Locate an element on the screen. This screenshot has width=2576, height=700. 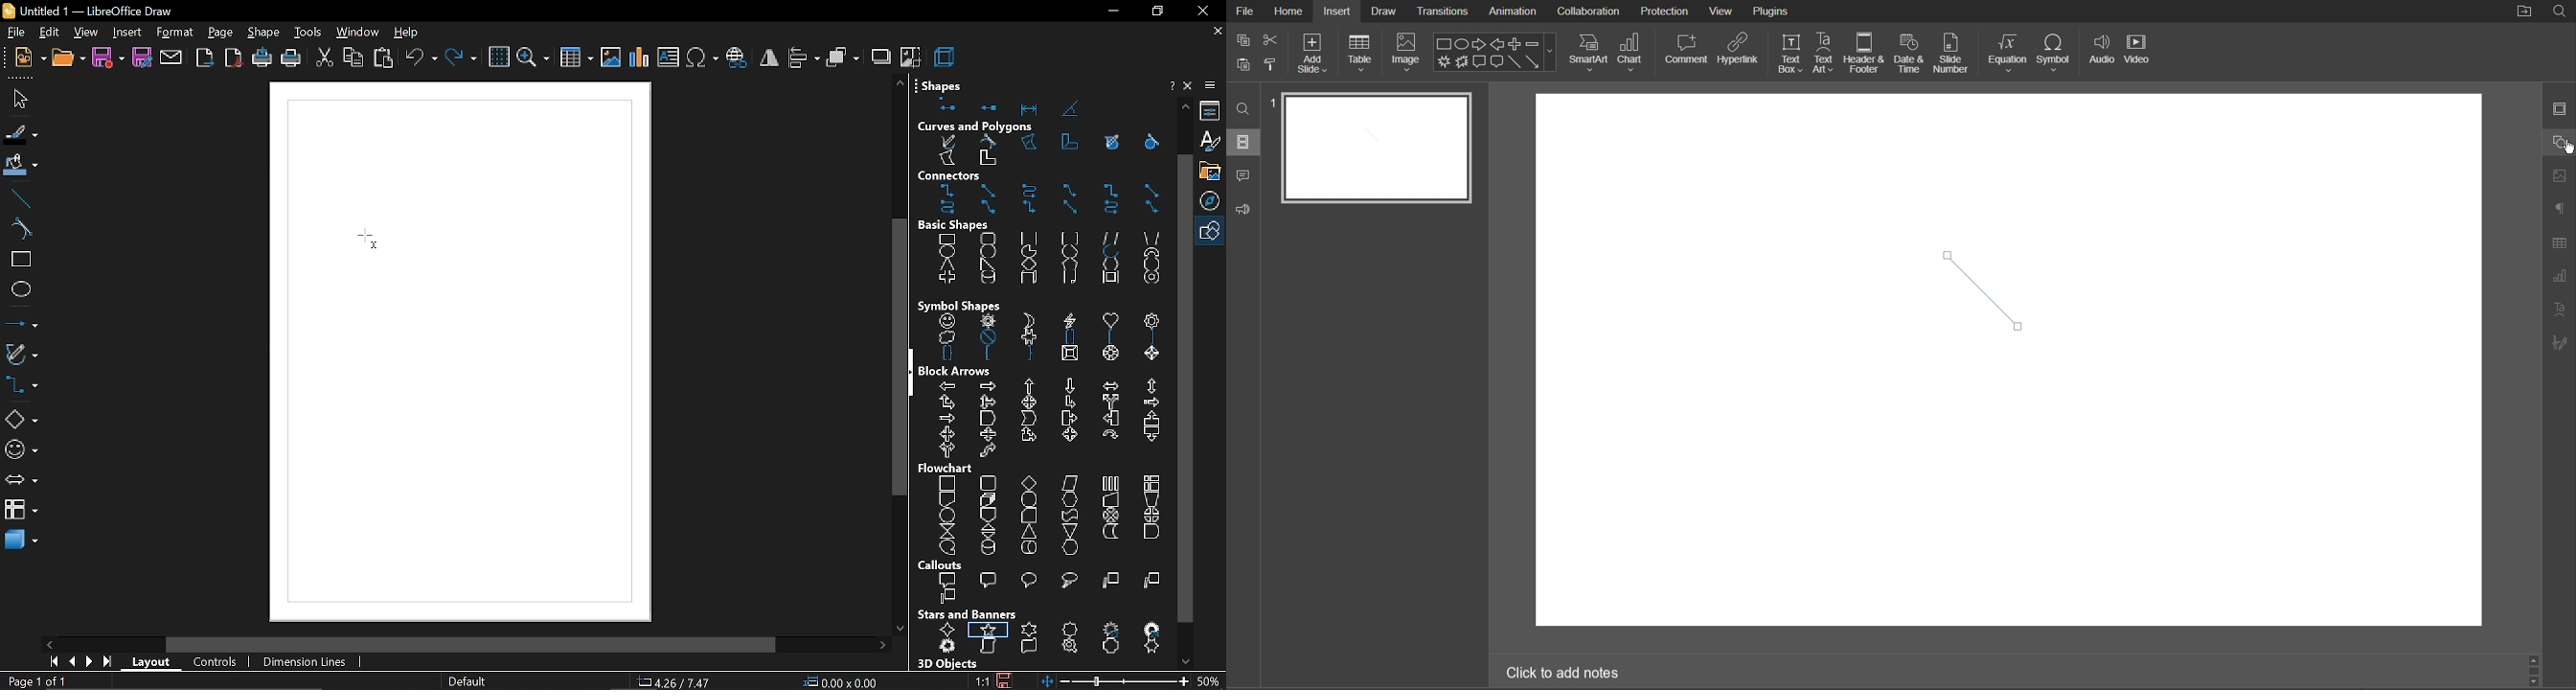
insert hyperlink is located at coordinates (738, 58).